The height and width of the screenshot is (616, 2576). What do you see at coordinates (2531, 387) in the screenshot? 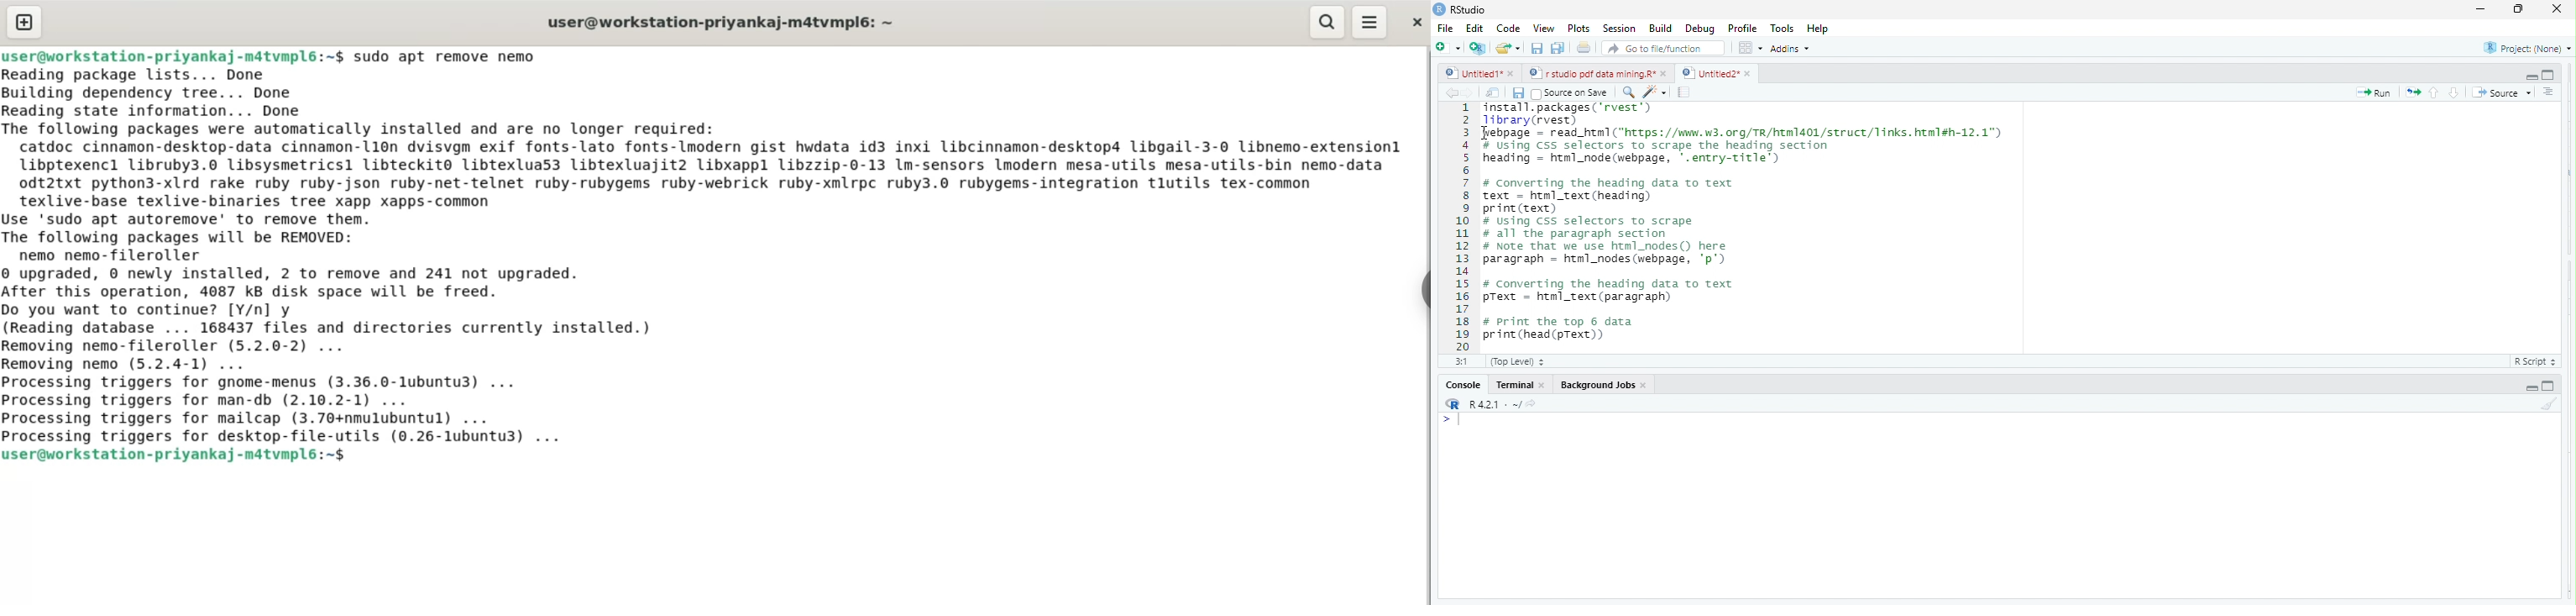
I see `hide r script` at bounding box center [2531, 387].